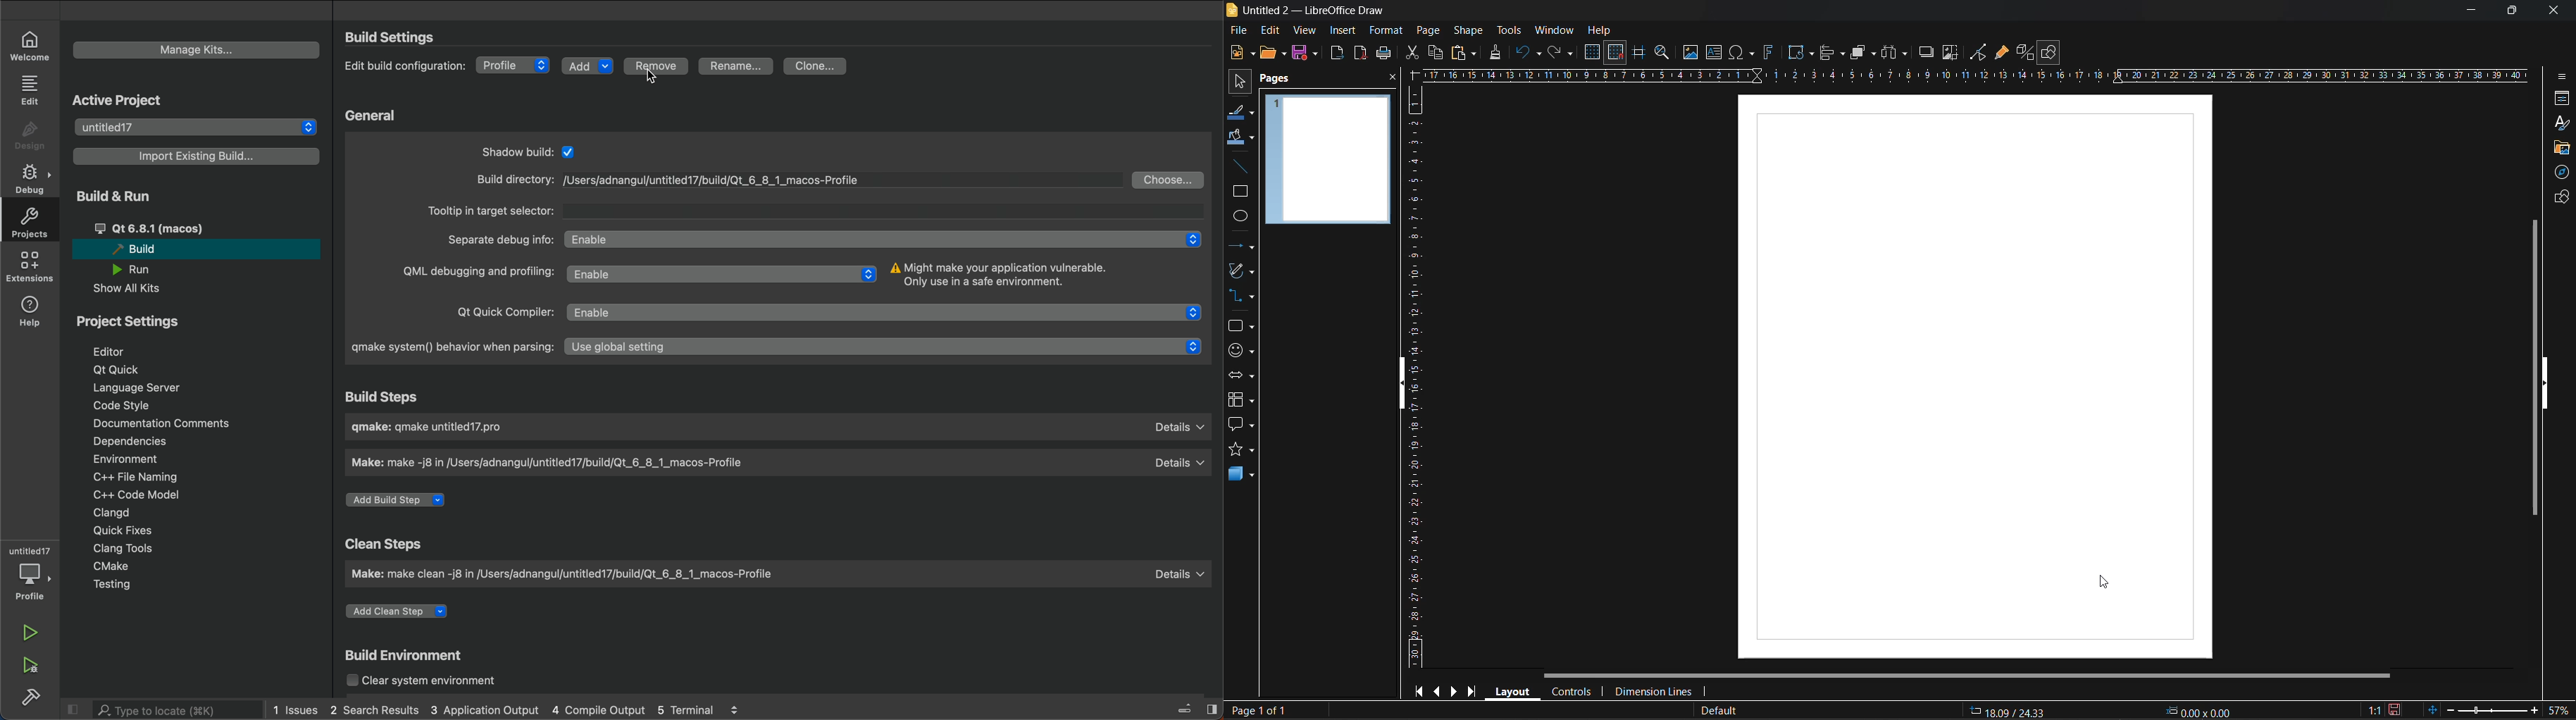 The height and width of the screenshot is (728, 2576). What do you see at coordinates (1242, 375) in the screenshot?
I see `block arrows` at bounding box center [1242, 375].